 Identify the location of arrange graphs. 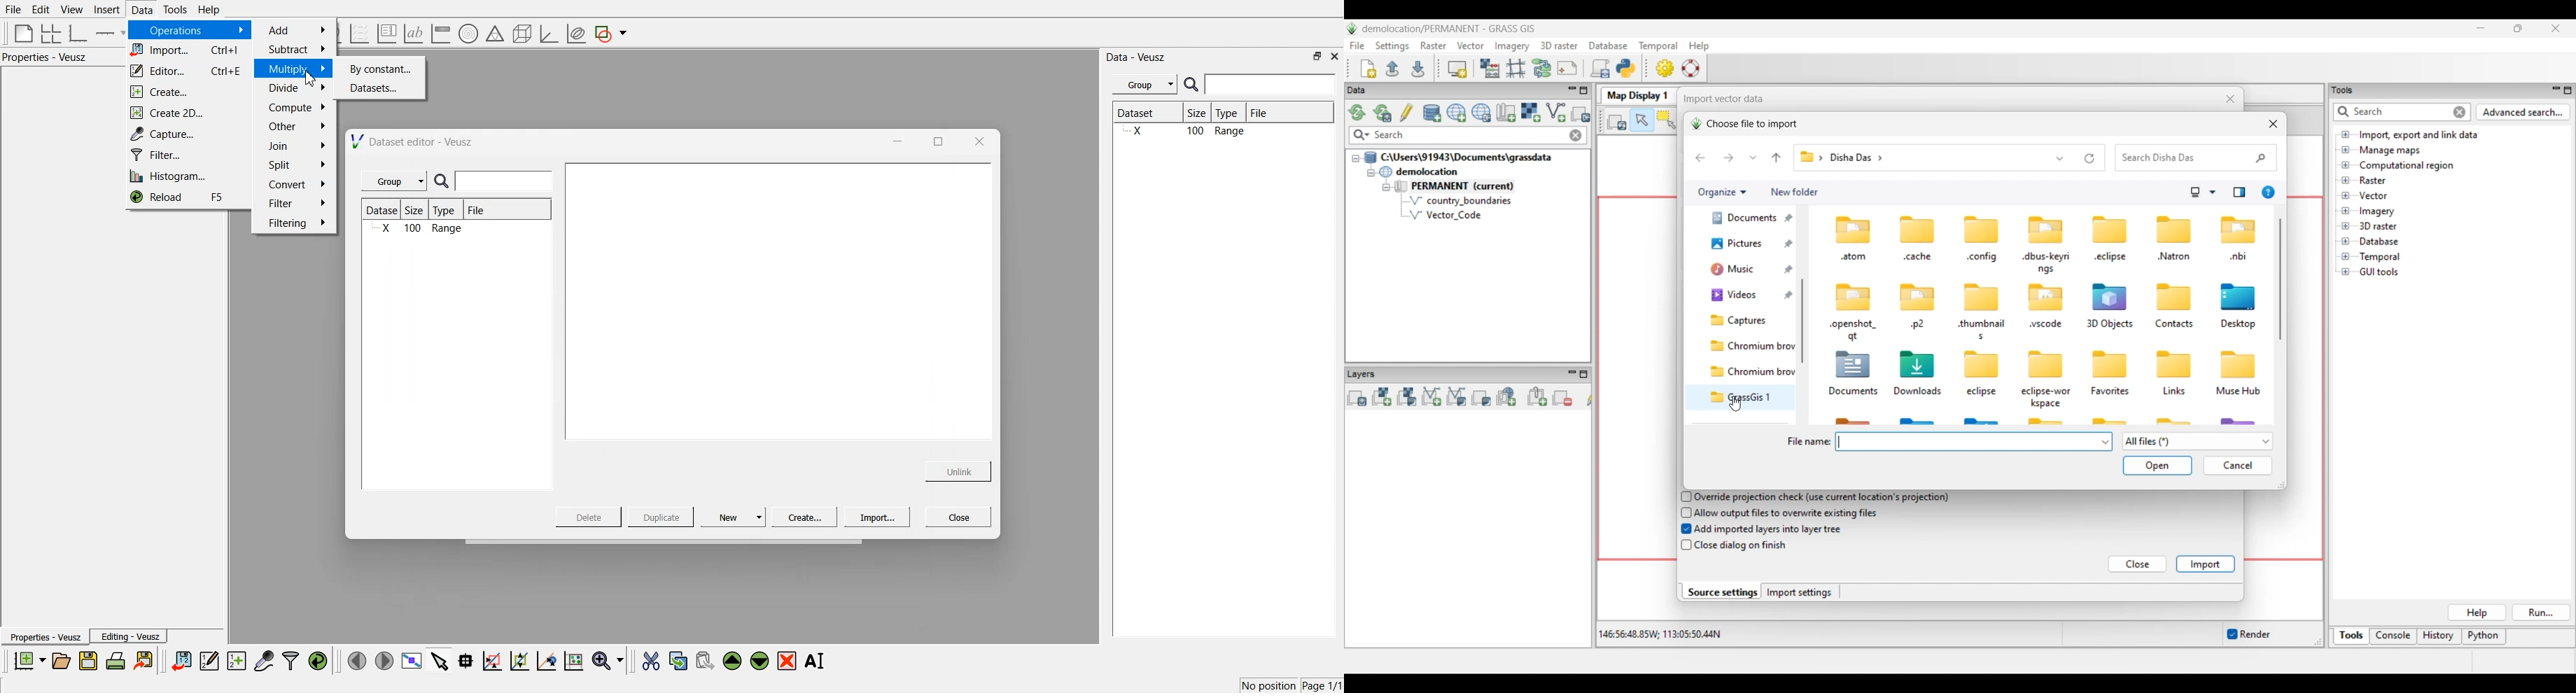
(48, 33).